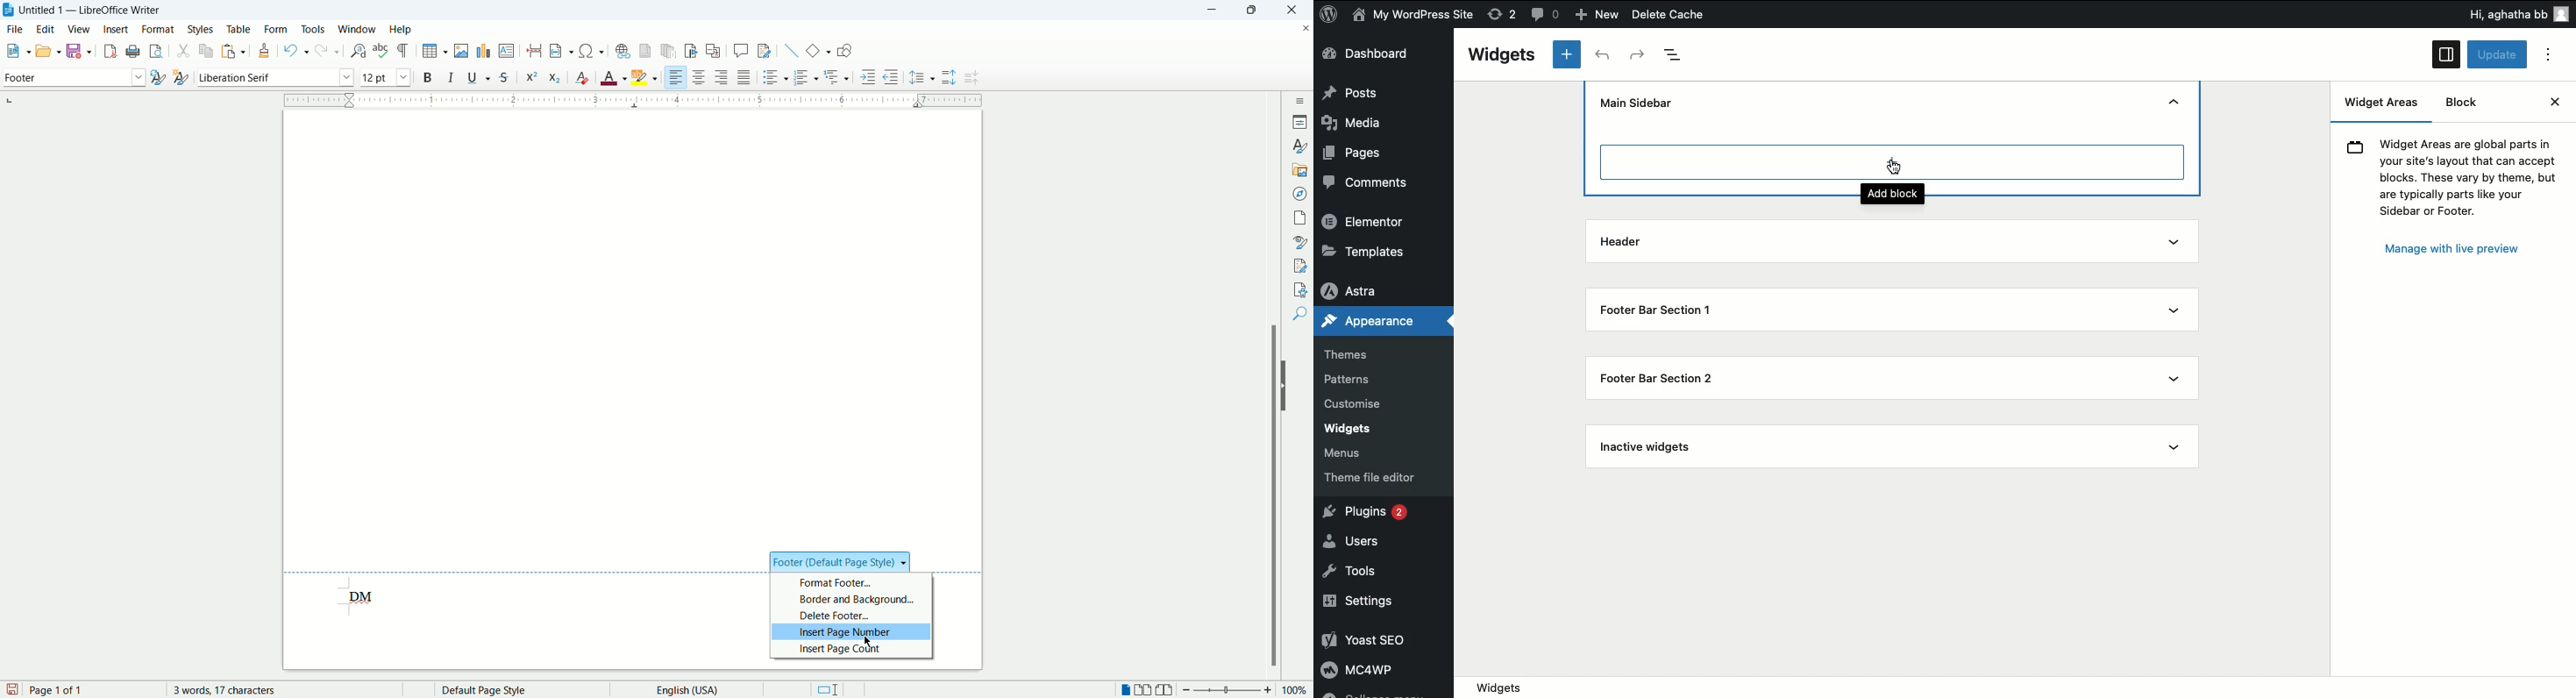 The width and height of the screenshot is (2576, 700). Describe the element at coordinates (1366, 248) in the screenshot. I see `»Templates` at that location.